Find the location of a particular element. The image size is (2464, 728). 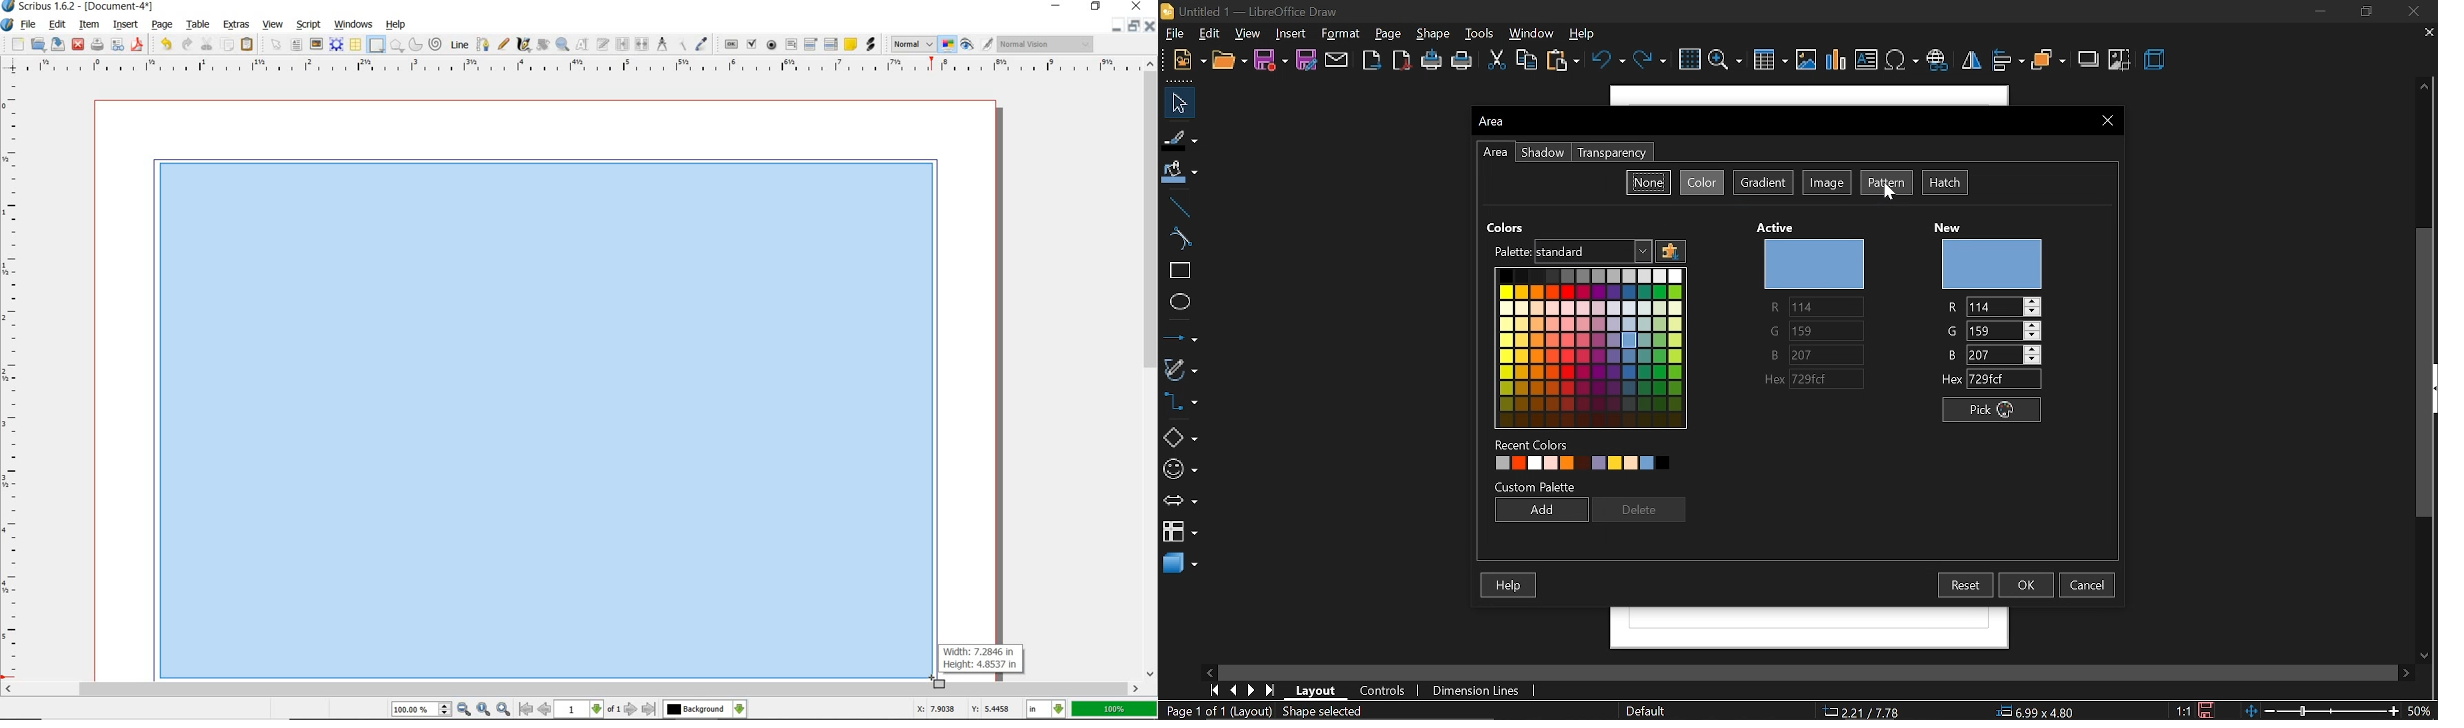

page is located at coordinates (1392, 33).